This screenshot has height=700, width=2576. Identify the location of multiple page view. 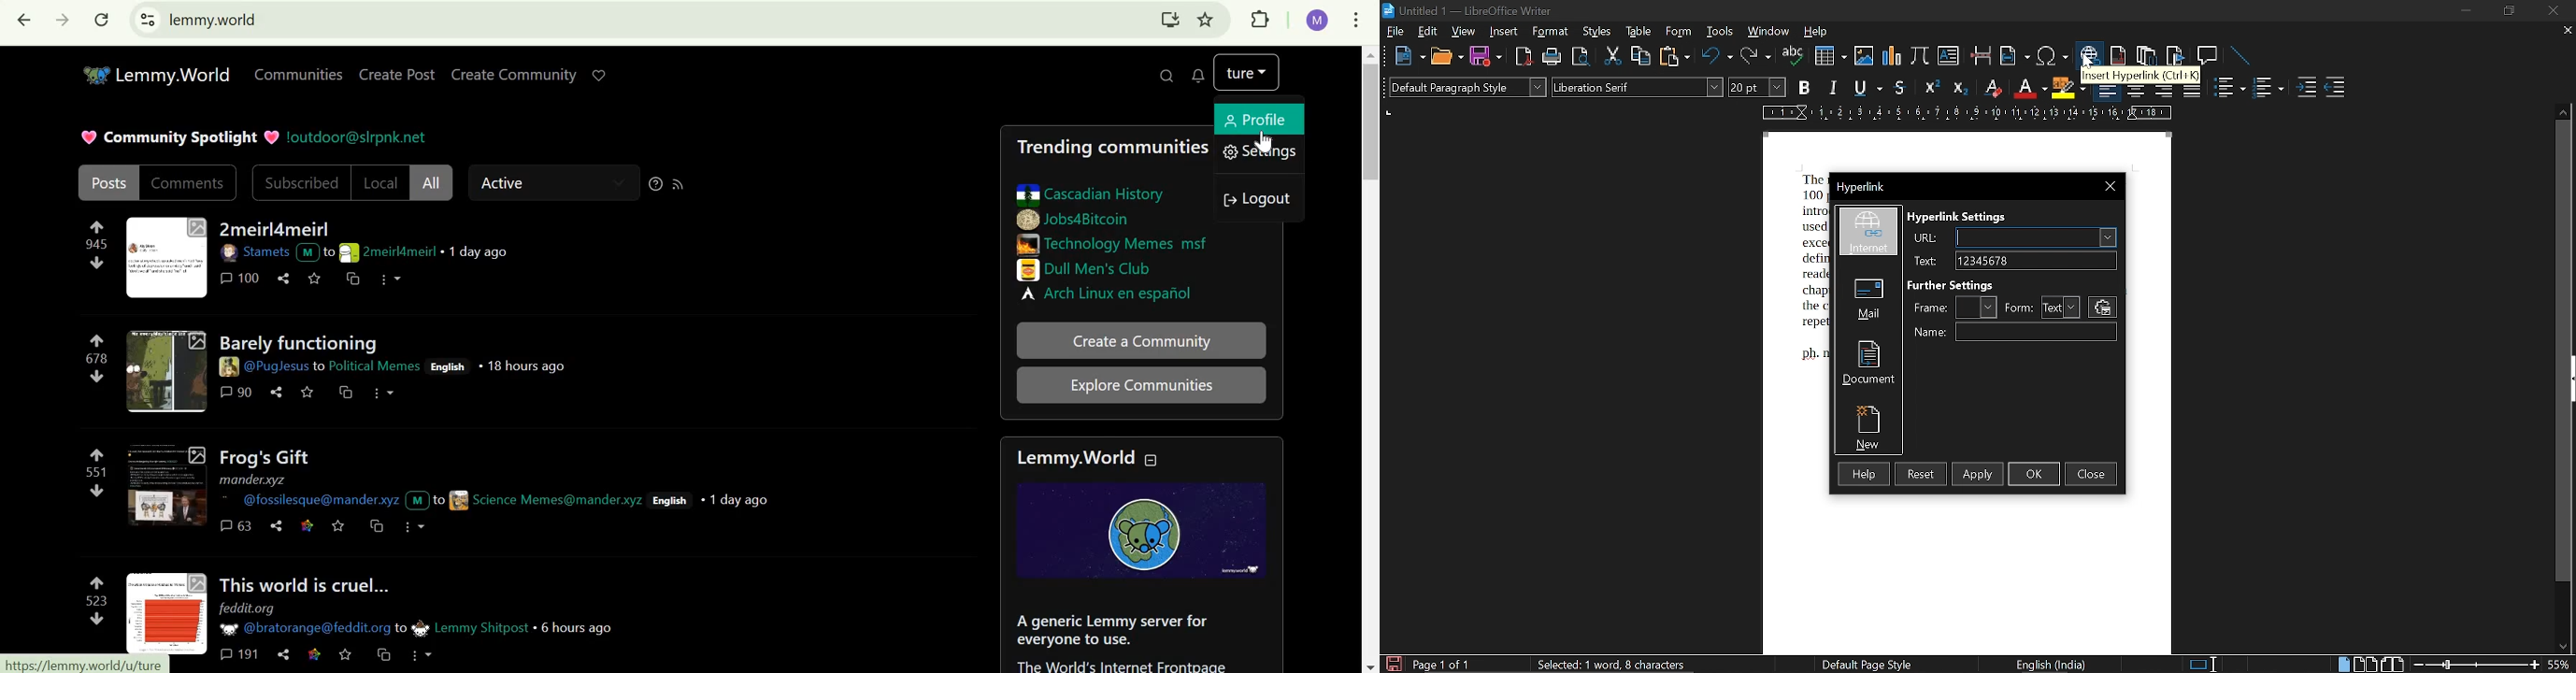
(2366, 665).